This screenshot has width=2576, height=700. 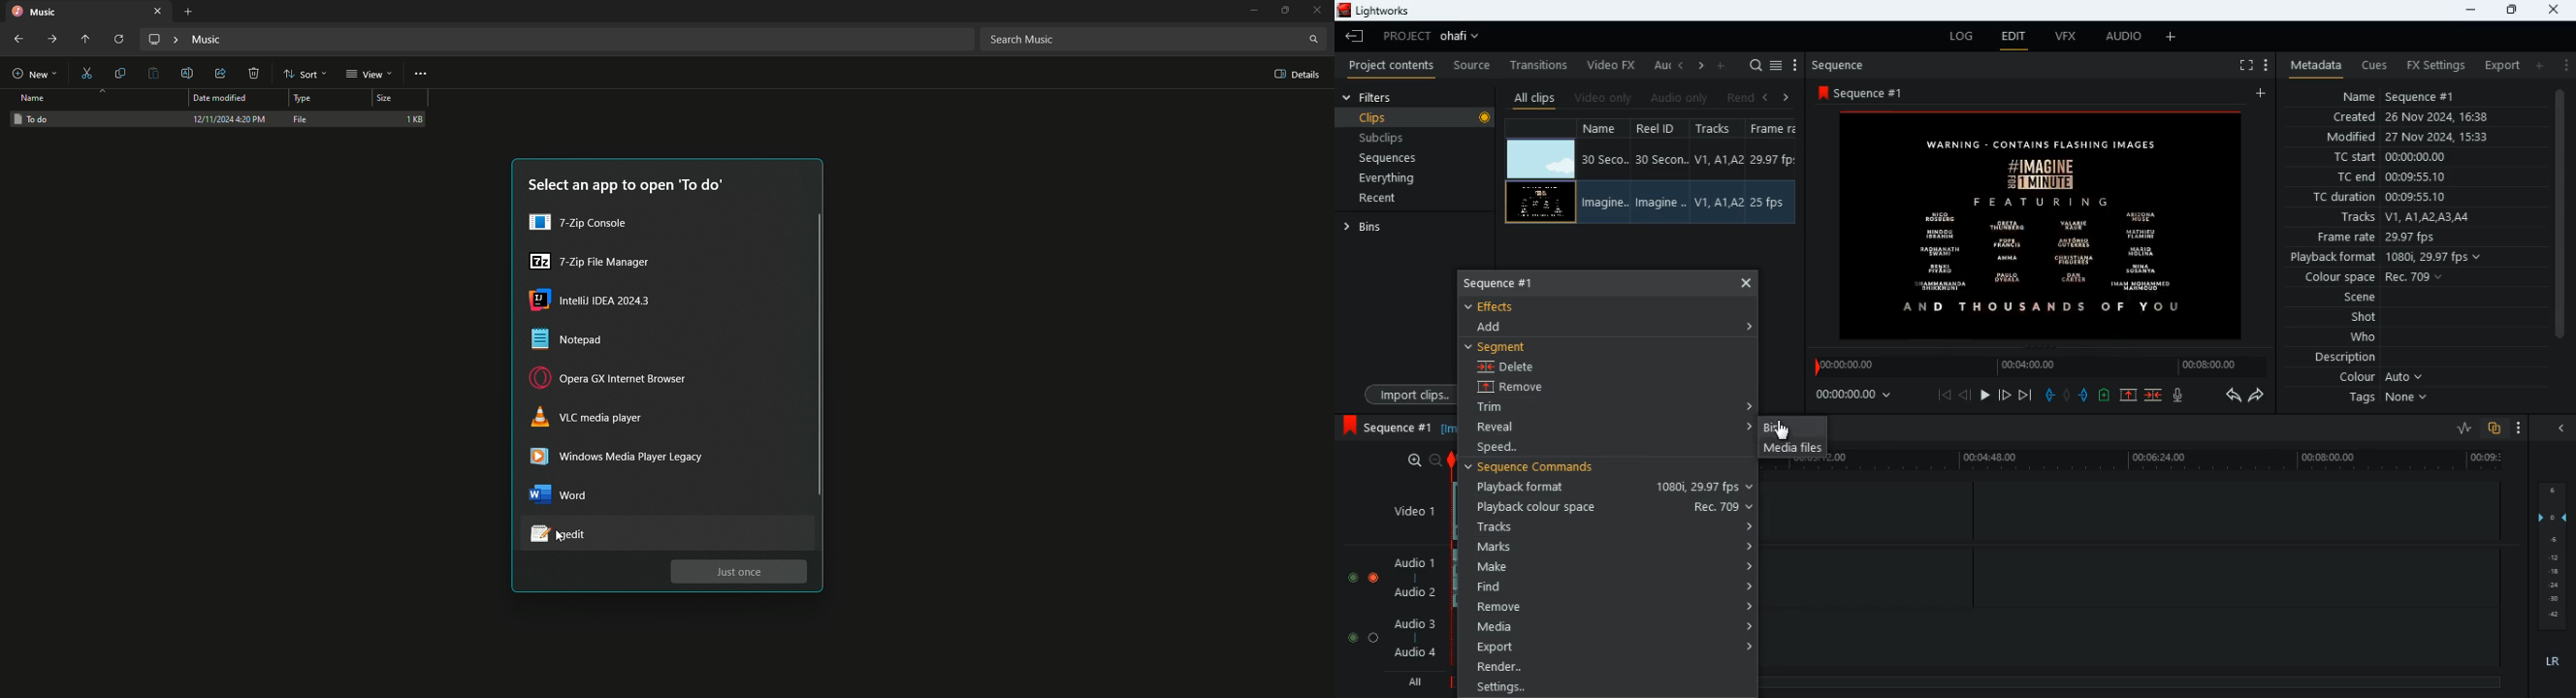 I want to click on search, so click(x=1755, y=65).